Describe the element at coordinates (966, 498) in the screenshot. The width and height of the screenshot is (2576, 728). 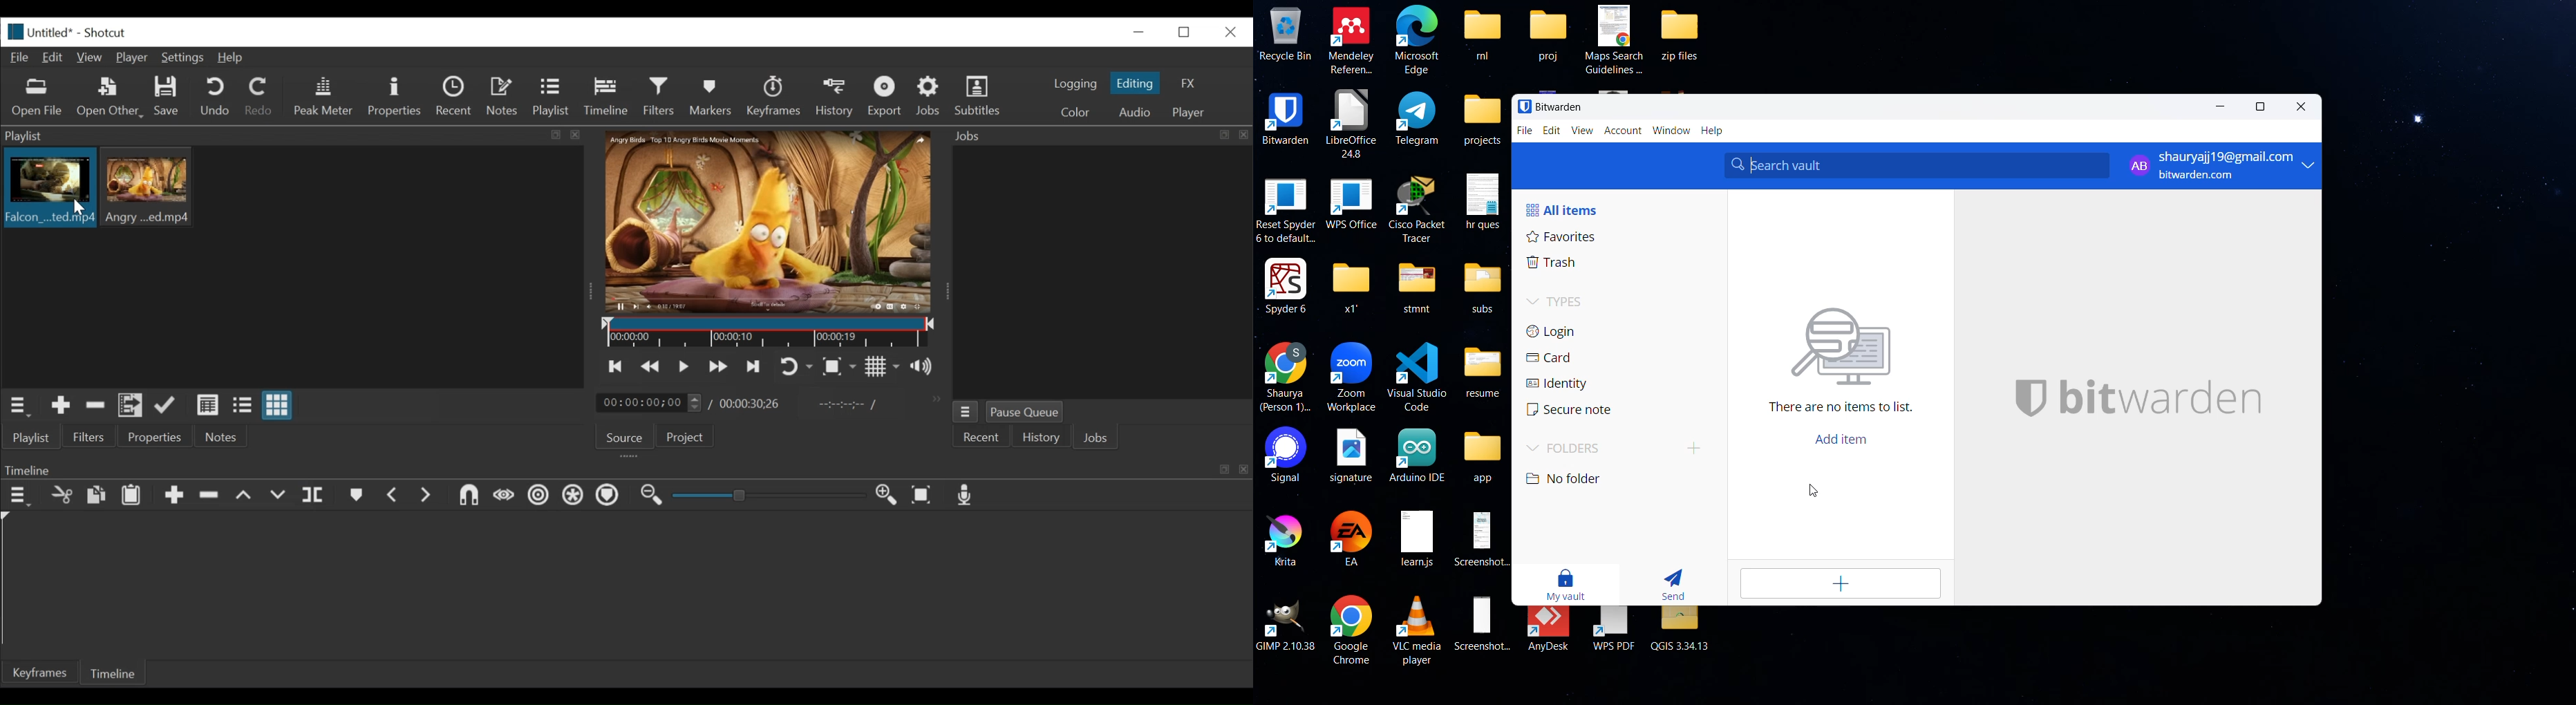
I see `Record audio` at that location.